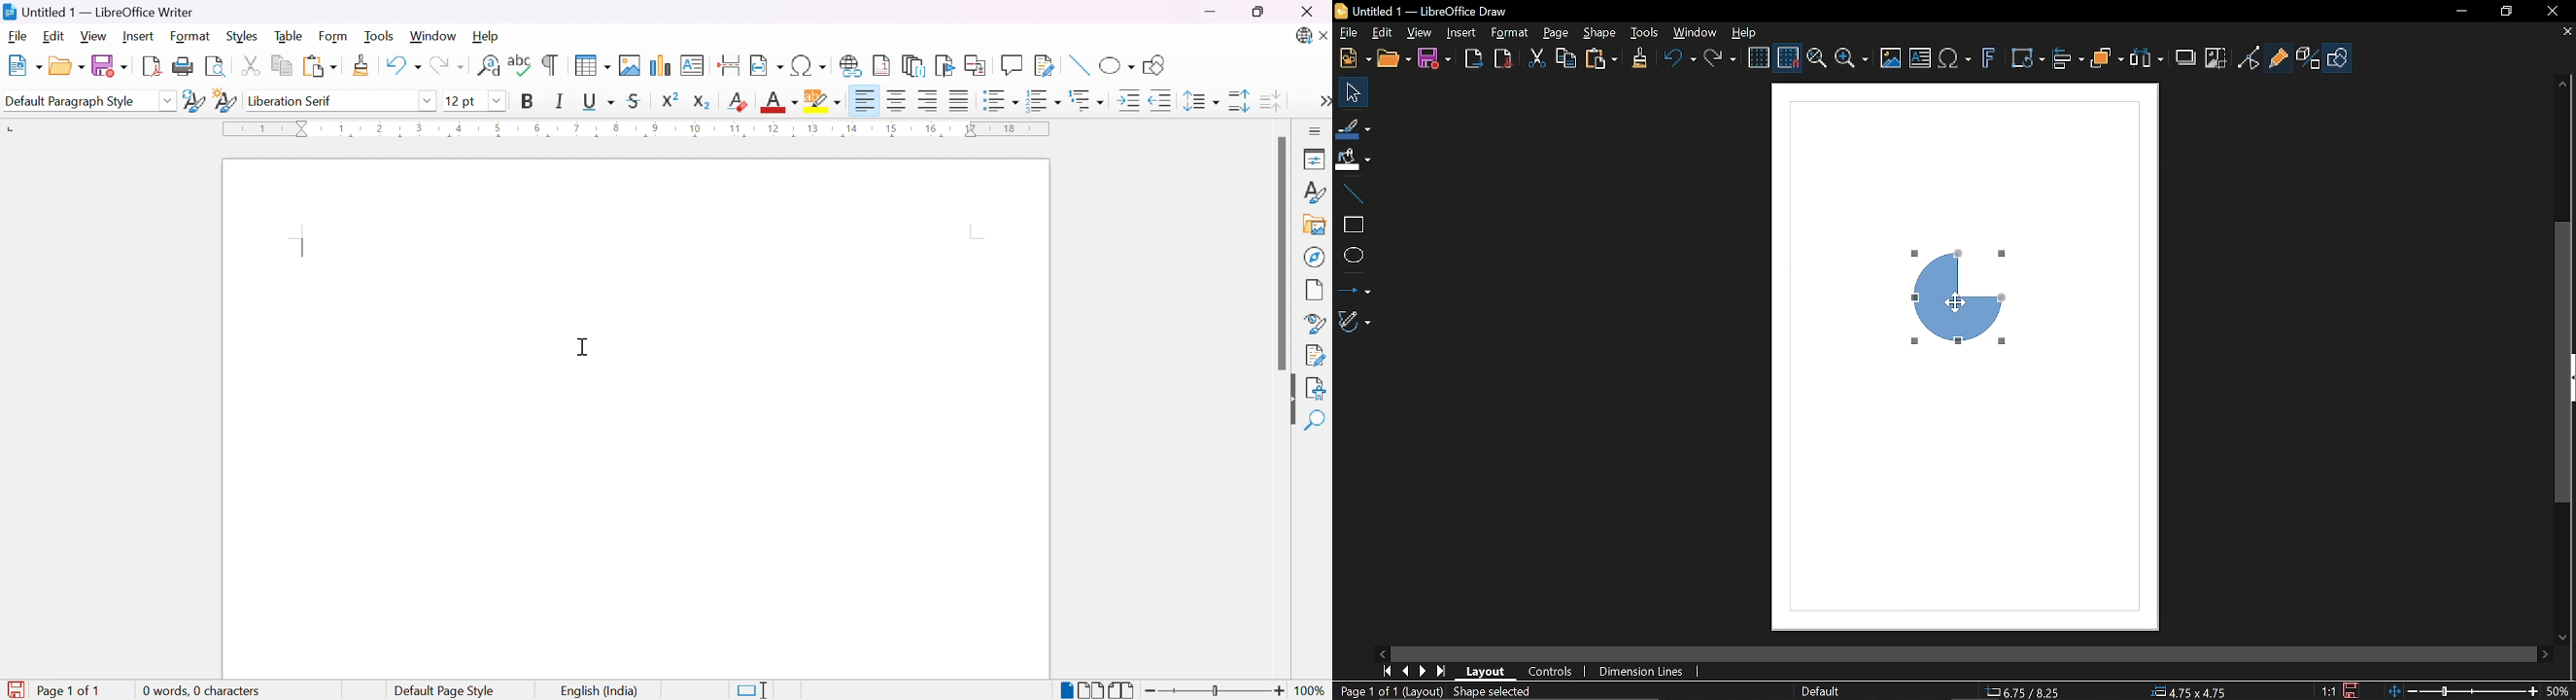  Describe the element at coordinates (382, 37) in the screenshot. I see `Tools` at that location.